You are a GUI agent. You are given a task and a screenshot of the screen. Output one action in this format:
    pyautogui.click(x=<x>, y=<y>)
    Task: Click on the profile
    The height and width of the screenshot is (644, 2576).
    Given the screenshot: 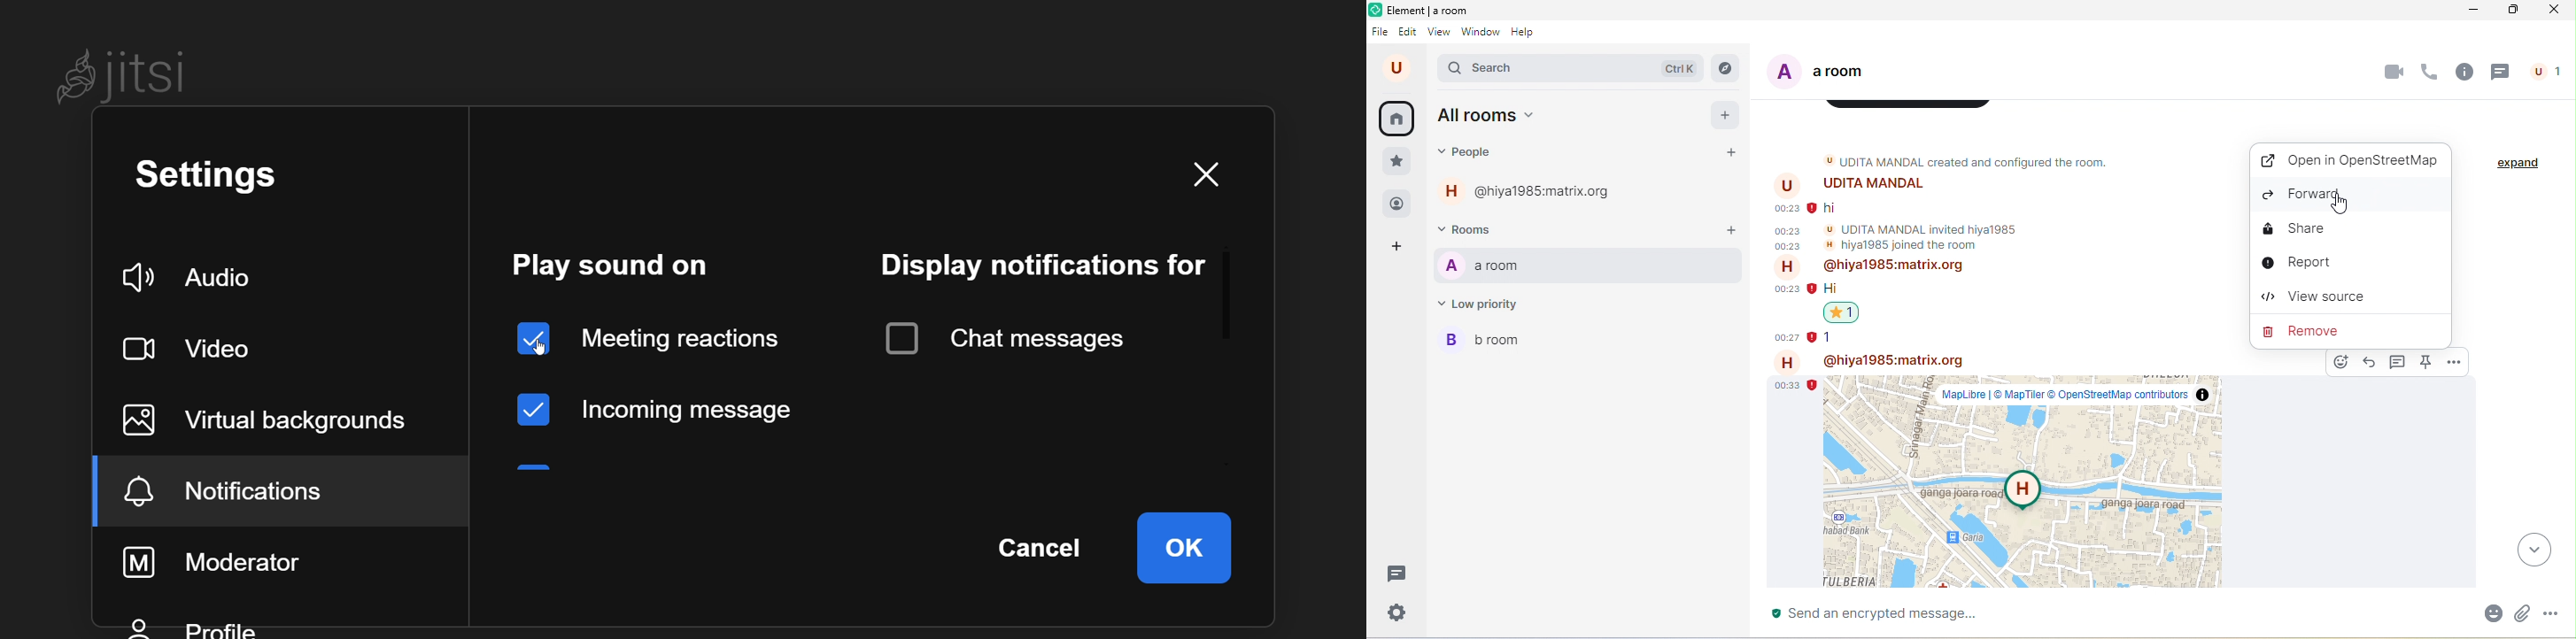 What is the action you would take?
    pyautogui.click(x=219, y=625)
    